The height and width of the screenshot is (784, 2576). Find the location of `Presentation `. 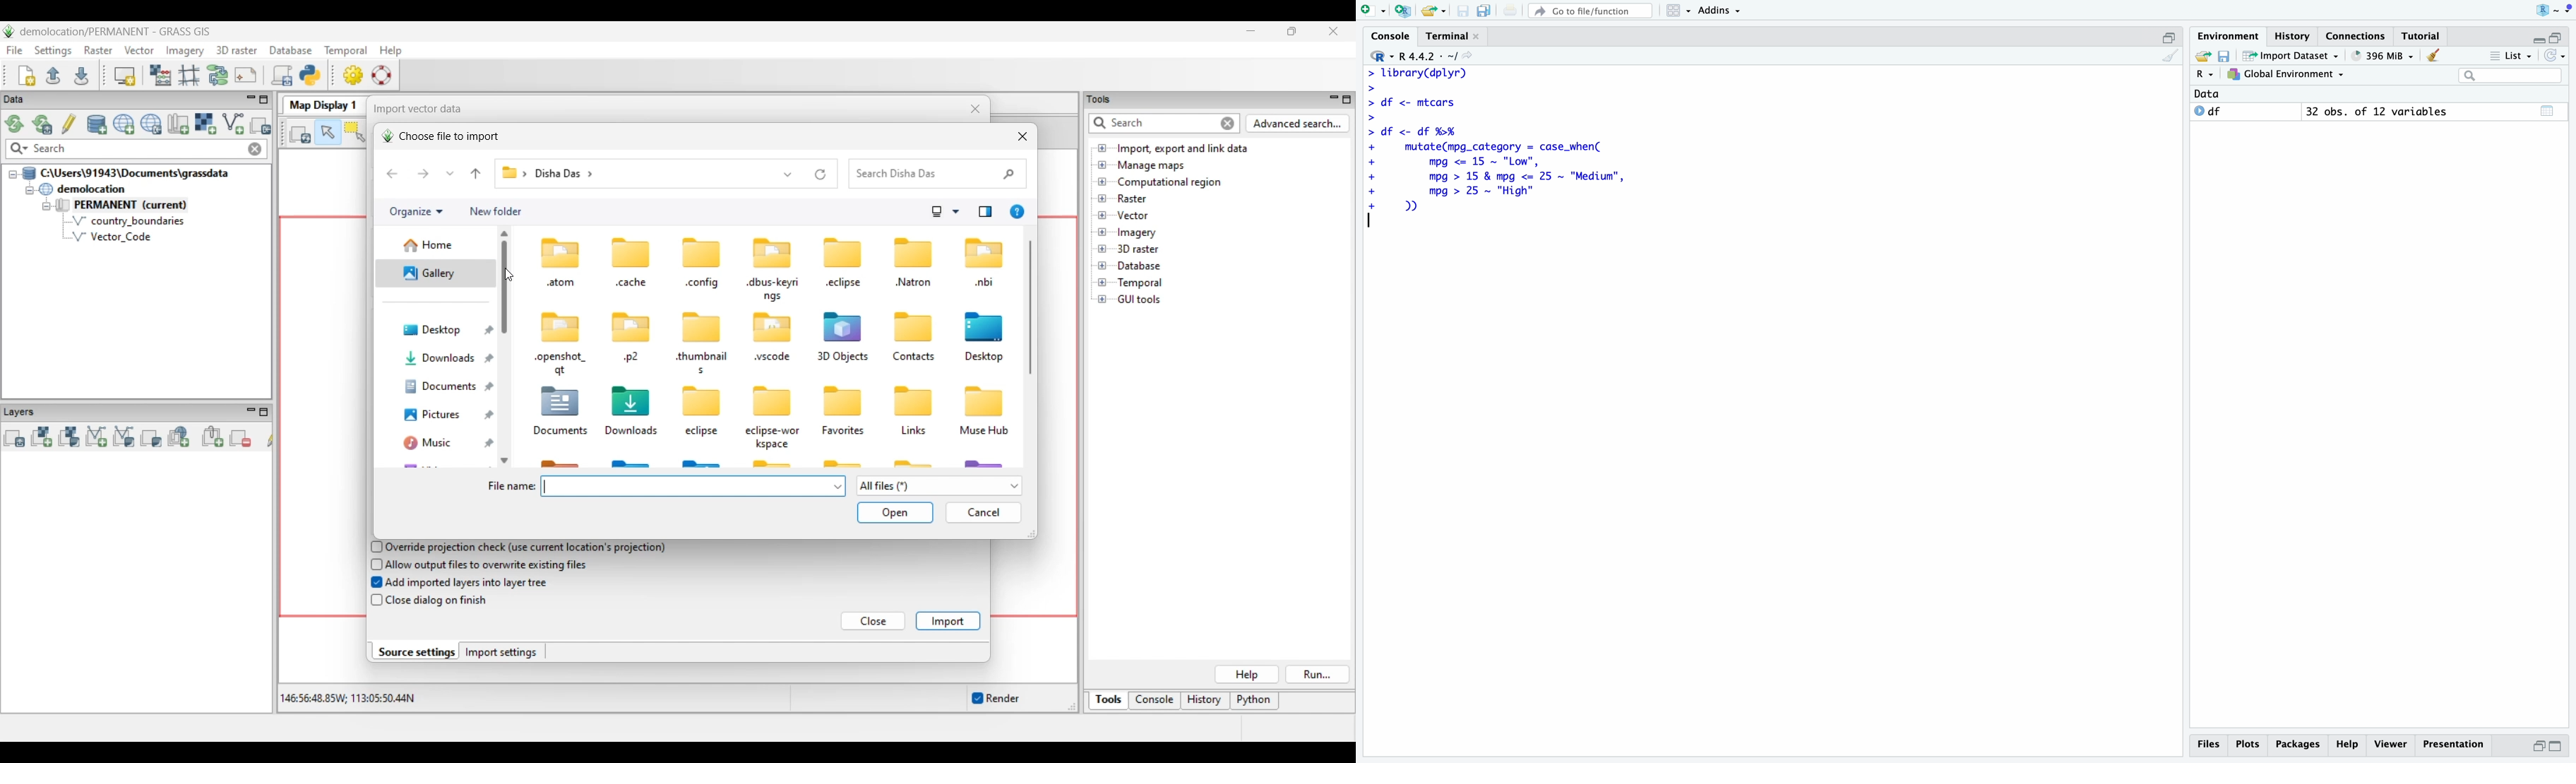

Presentation  is located at coordinates (2454, 744).